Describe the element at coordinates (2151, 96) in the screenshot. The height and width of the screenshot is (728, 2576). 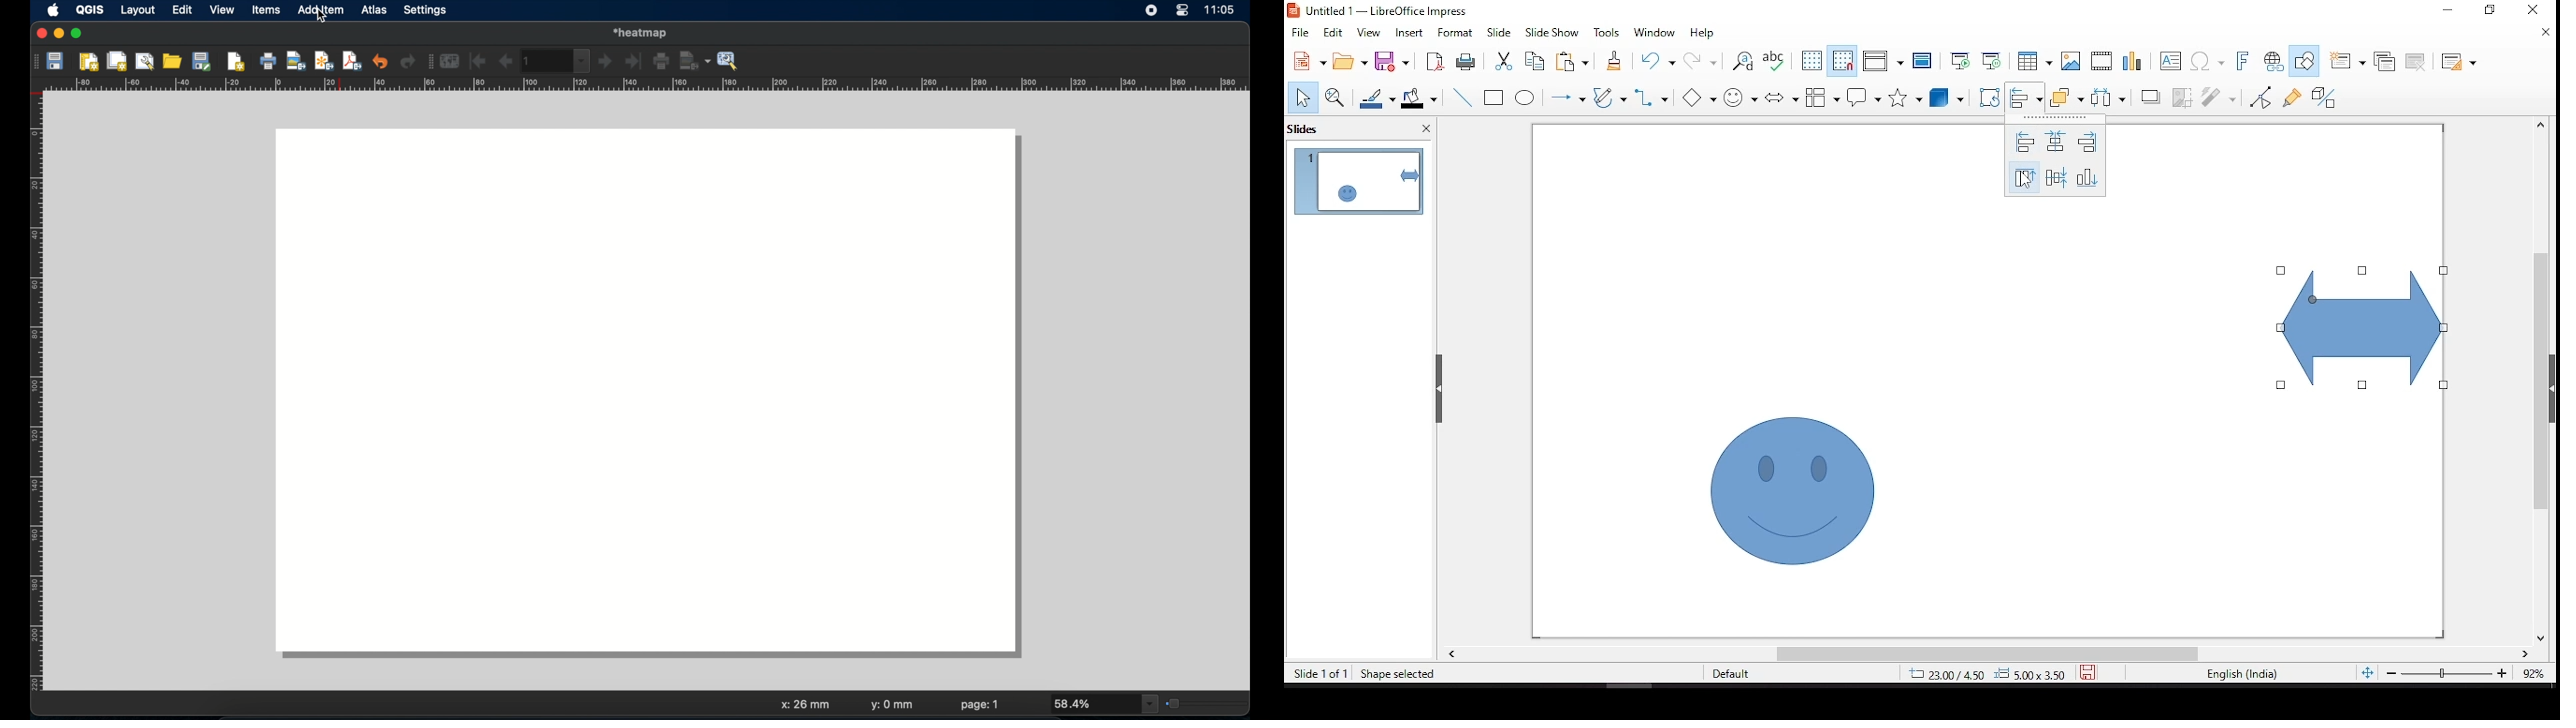
I see `shadow` at that location.